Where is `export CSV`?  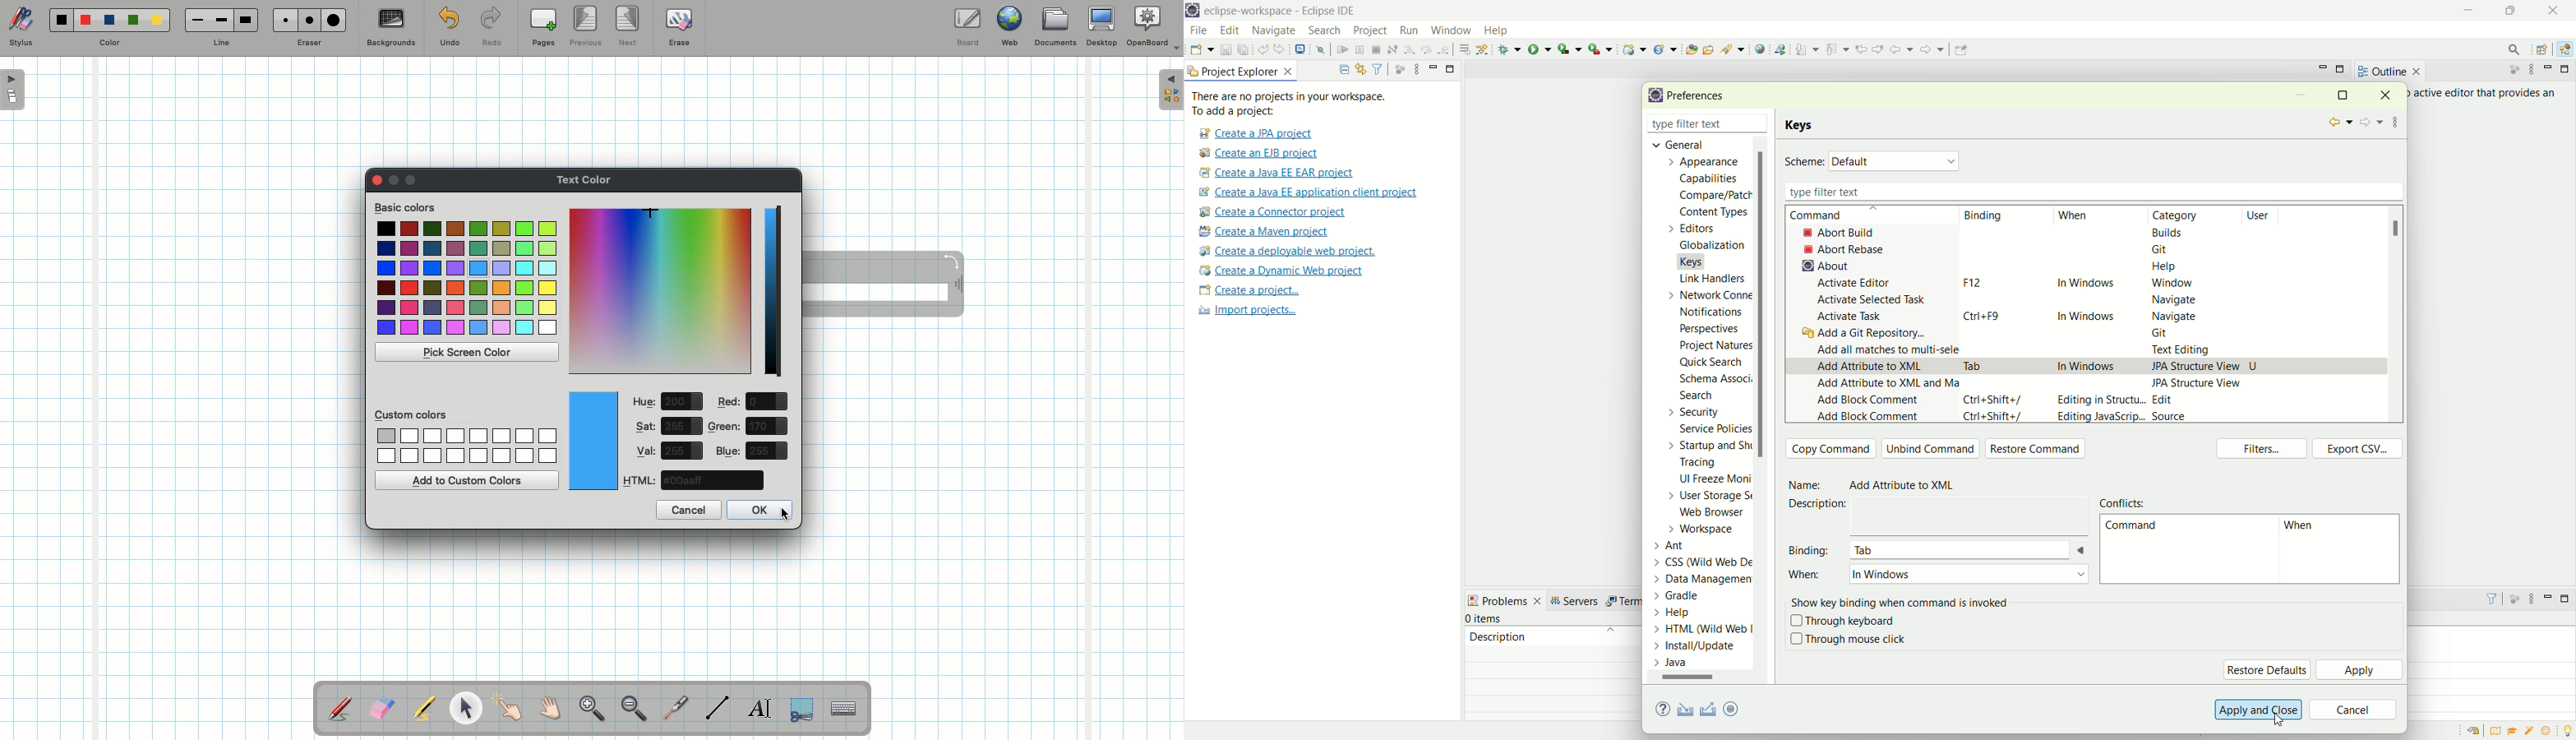
export CSV is located at coordinates (2358, 448).